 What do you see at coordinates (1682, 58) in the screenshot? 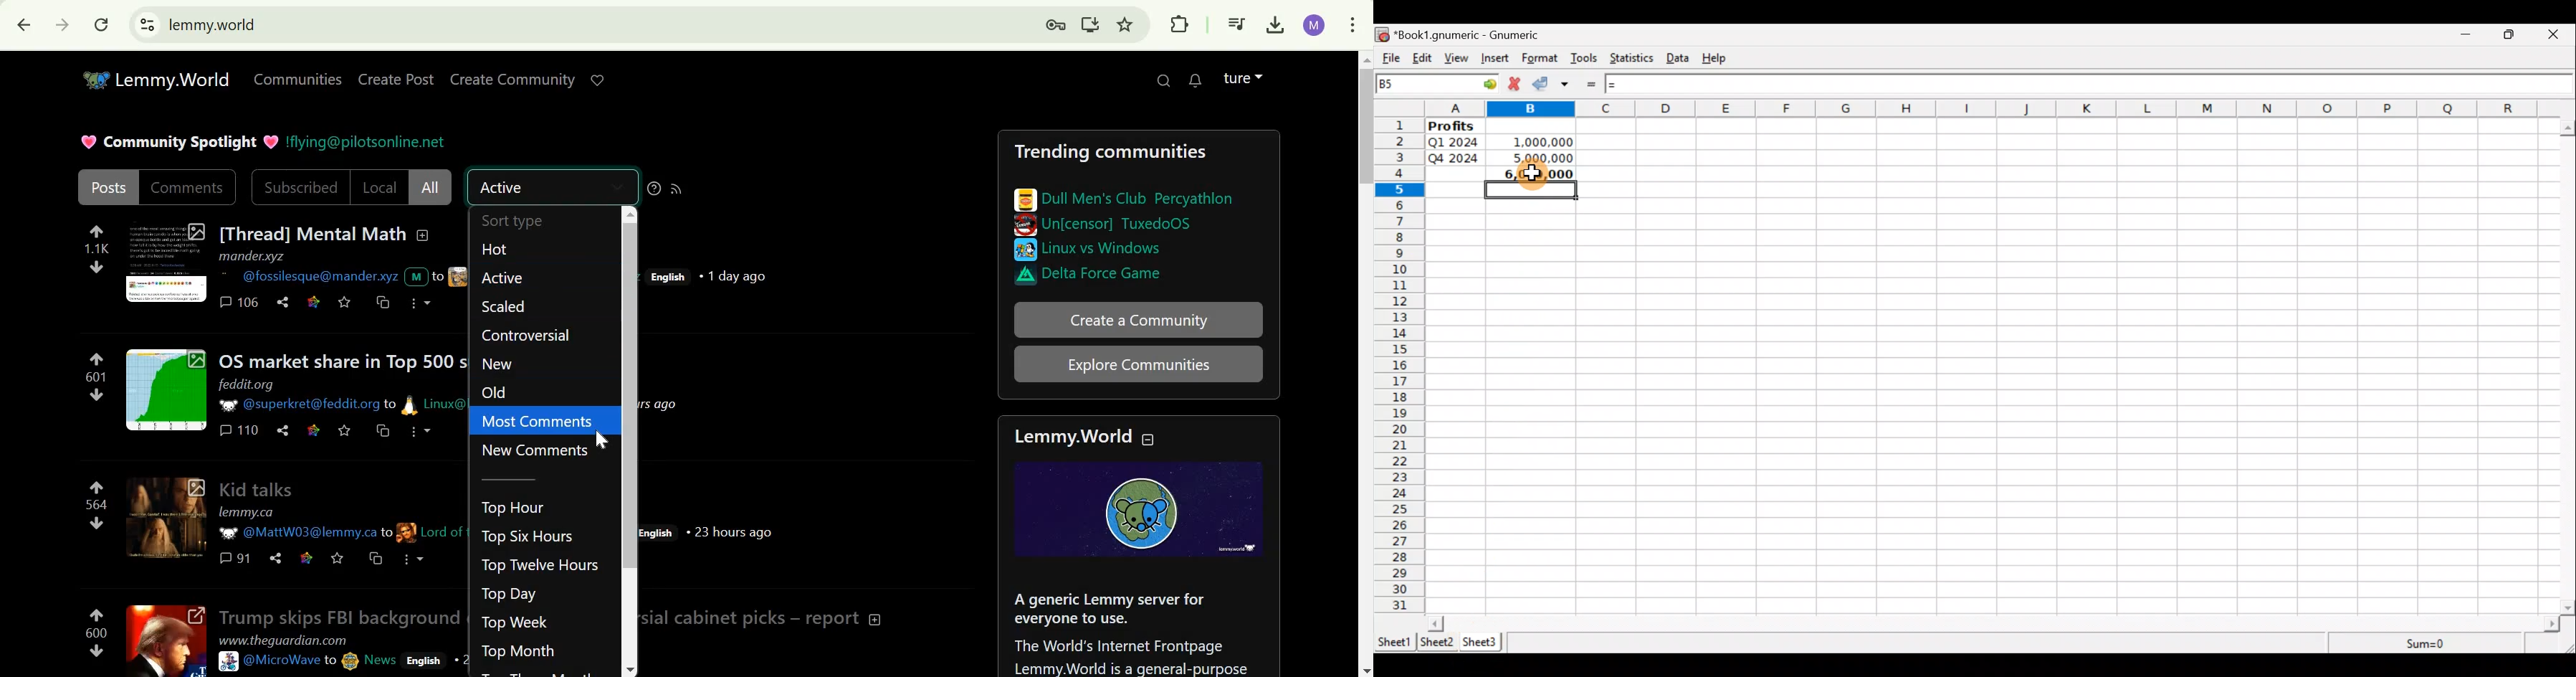
I see `Data` at bounding box center [1682, 58].